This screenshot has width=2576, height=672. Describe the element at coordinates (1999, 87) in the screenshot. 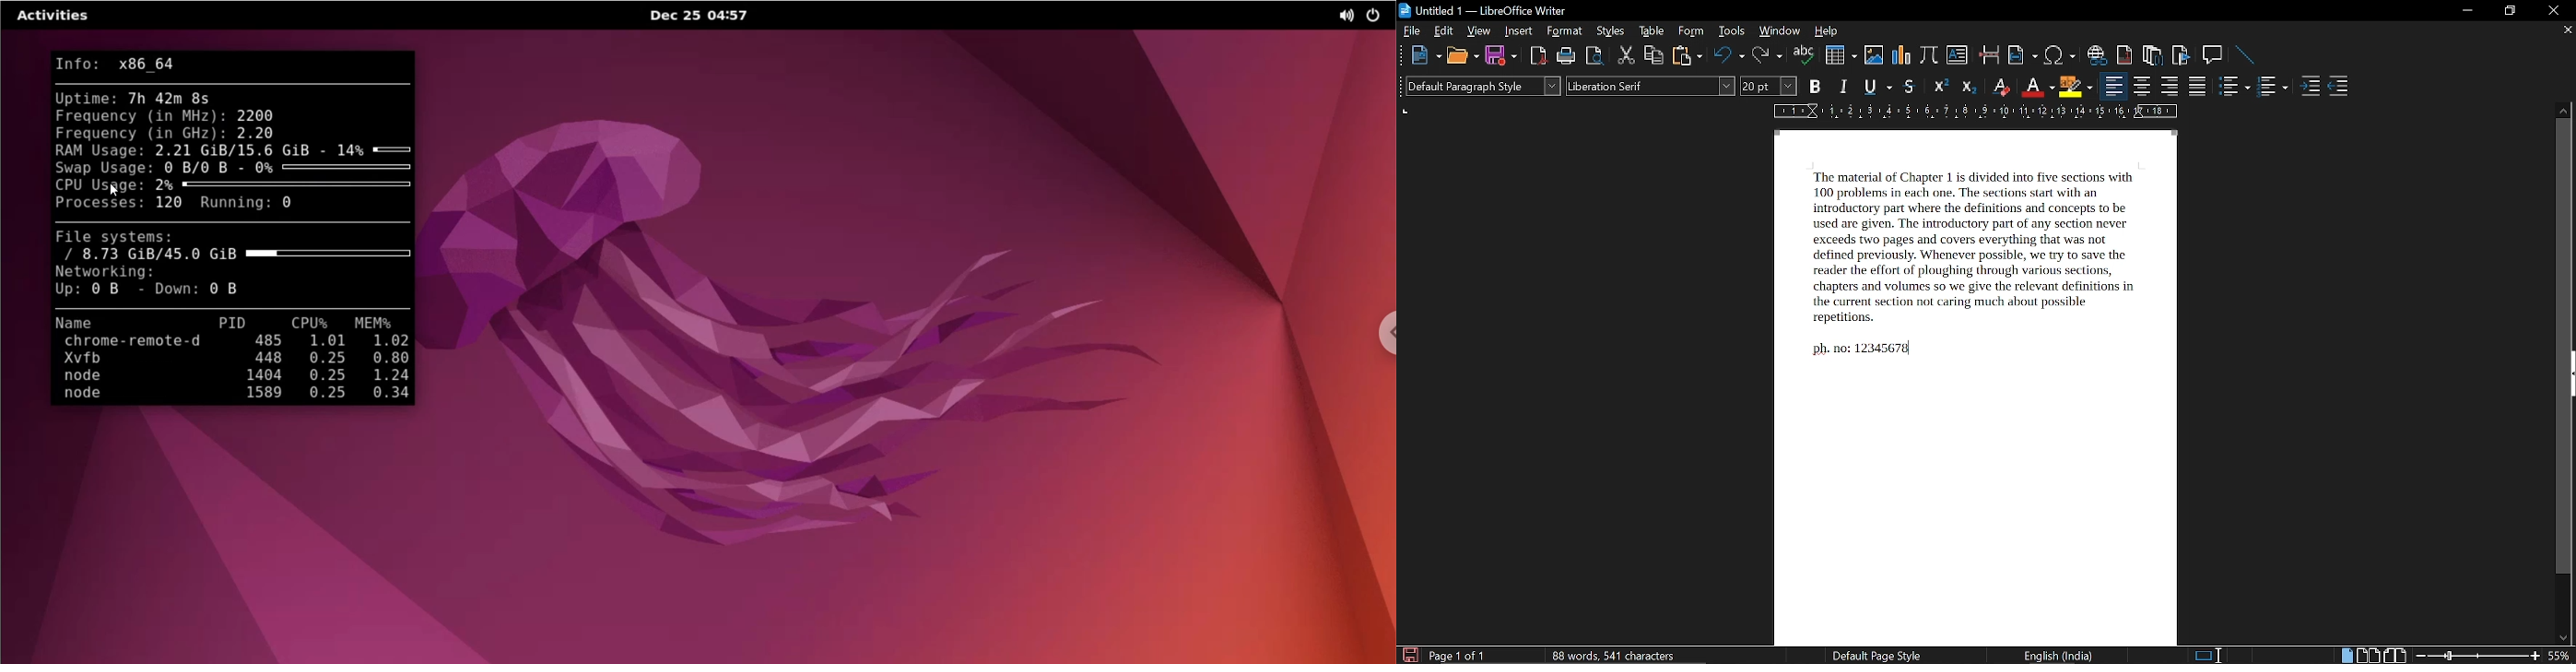

I see `eraser` at that location.